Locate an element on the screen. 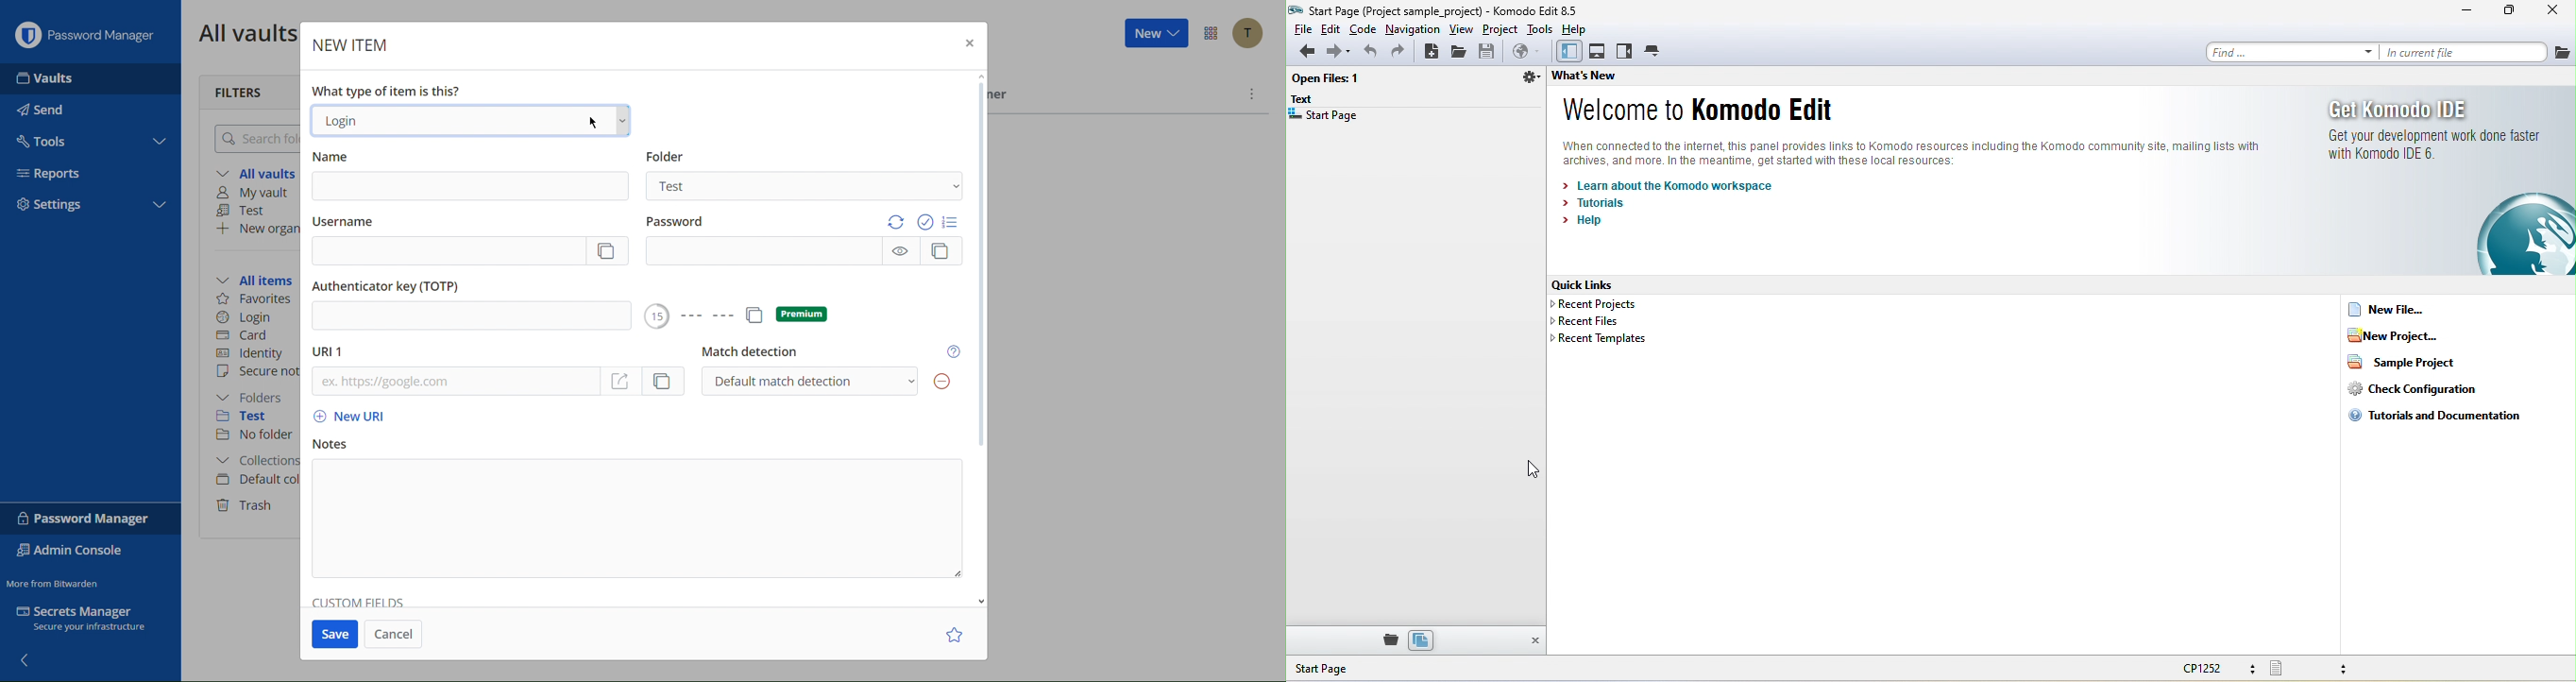 The height and width of the screenshot is (700, 2576). Name is located at coordinates (472, 187).